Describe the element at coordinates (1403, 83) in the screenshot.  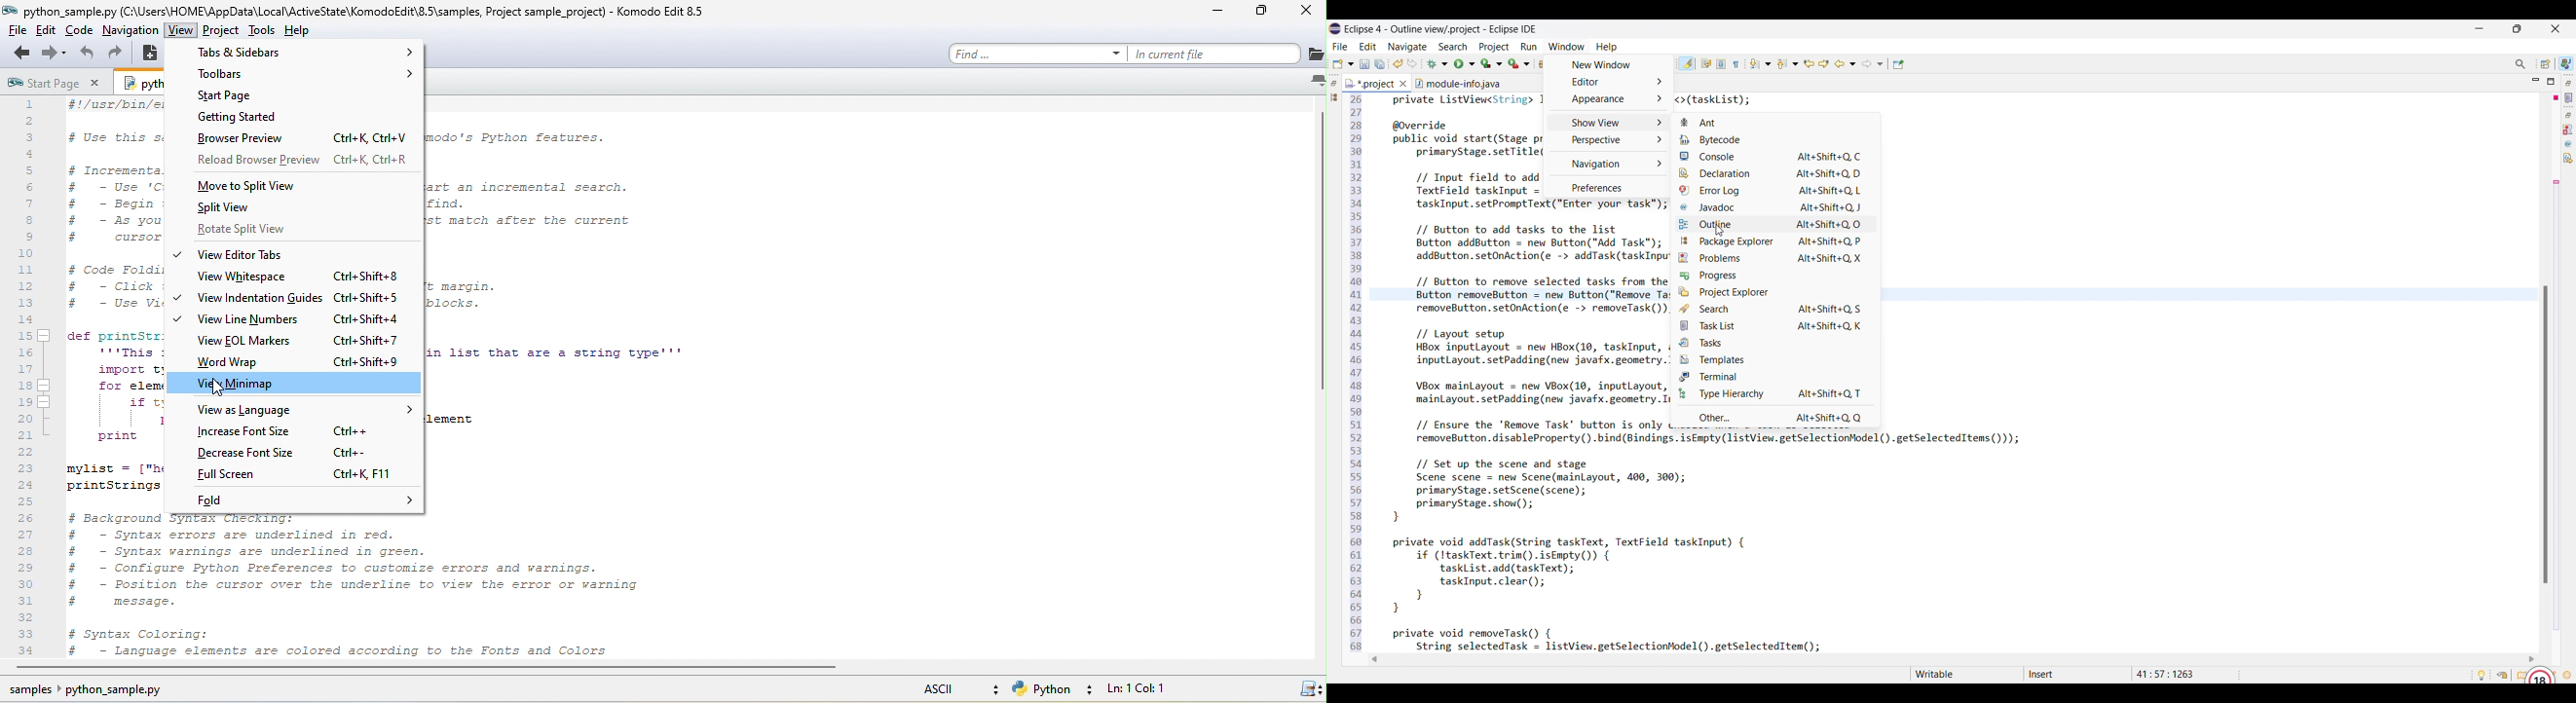
I see `Close tab` at that location.